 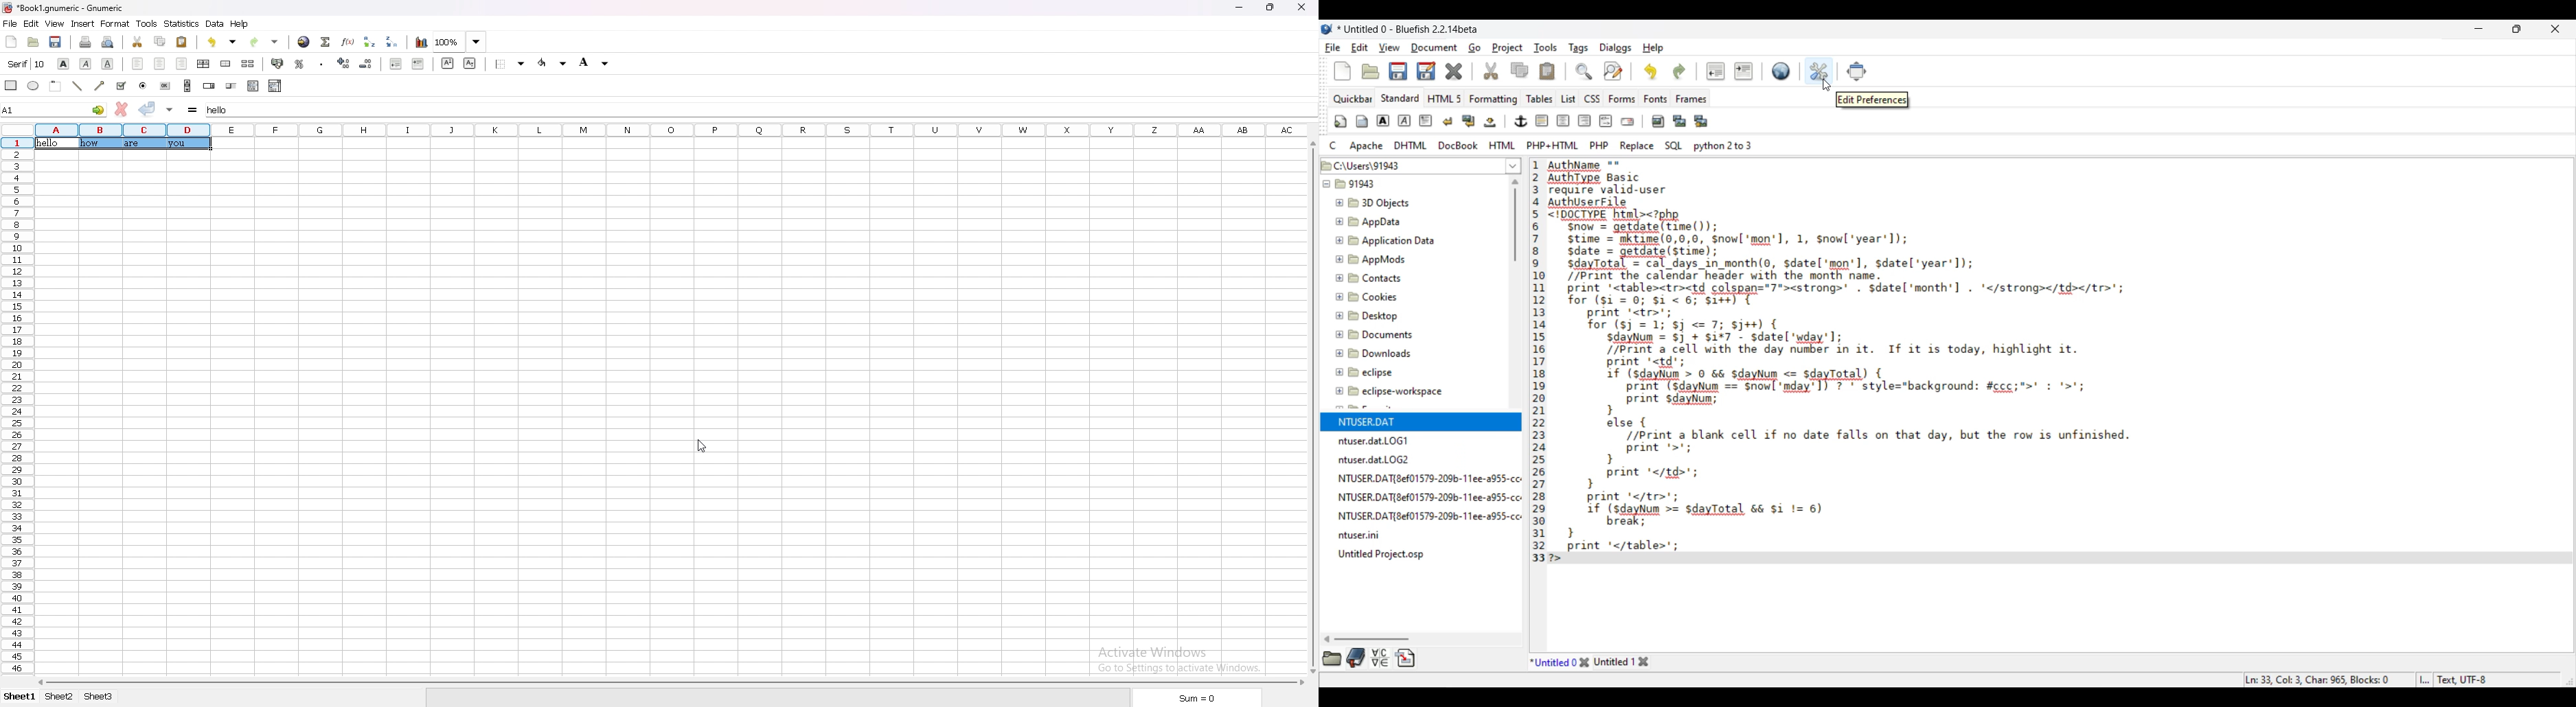 What do you see at coordinates (348, 41) in the screenshot?
I see `functions` at bounding box center [348, 41].